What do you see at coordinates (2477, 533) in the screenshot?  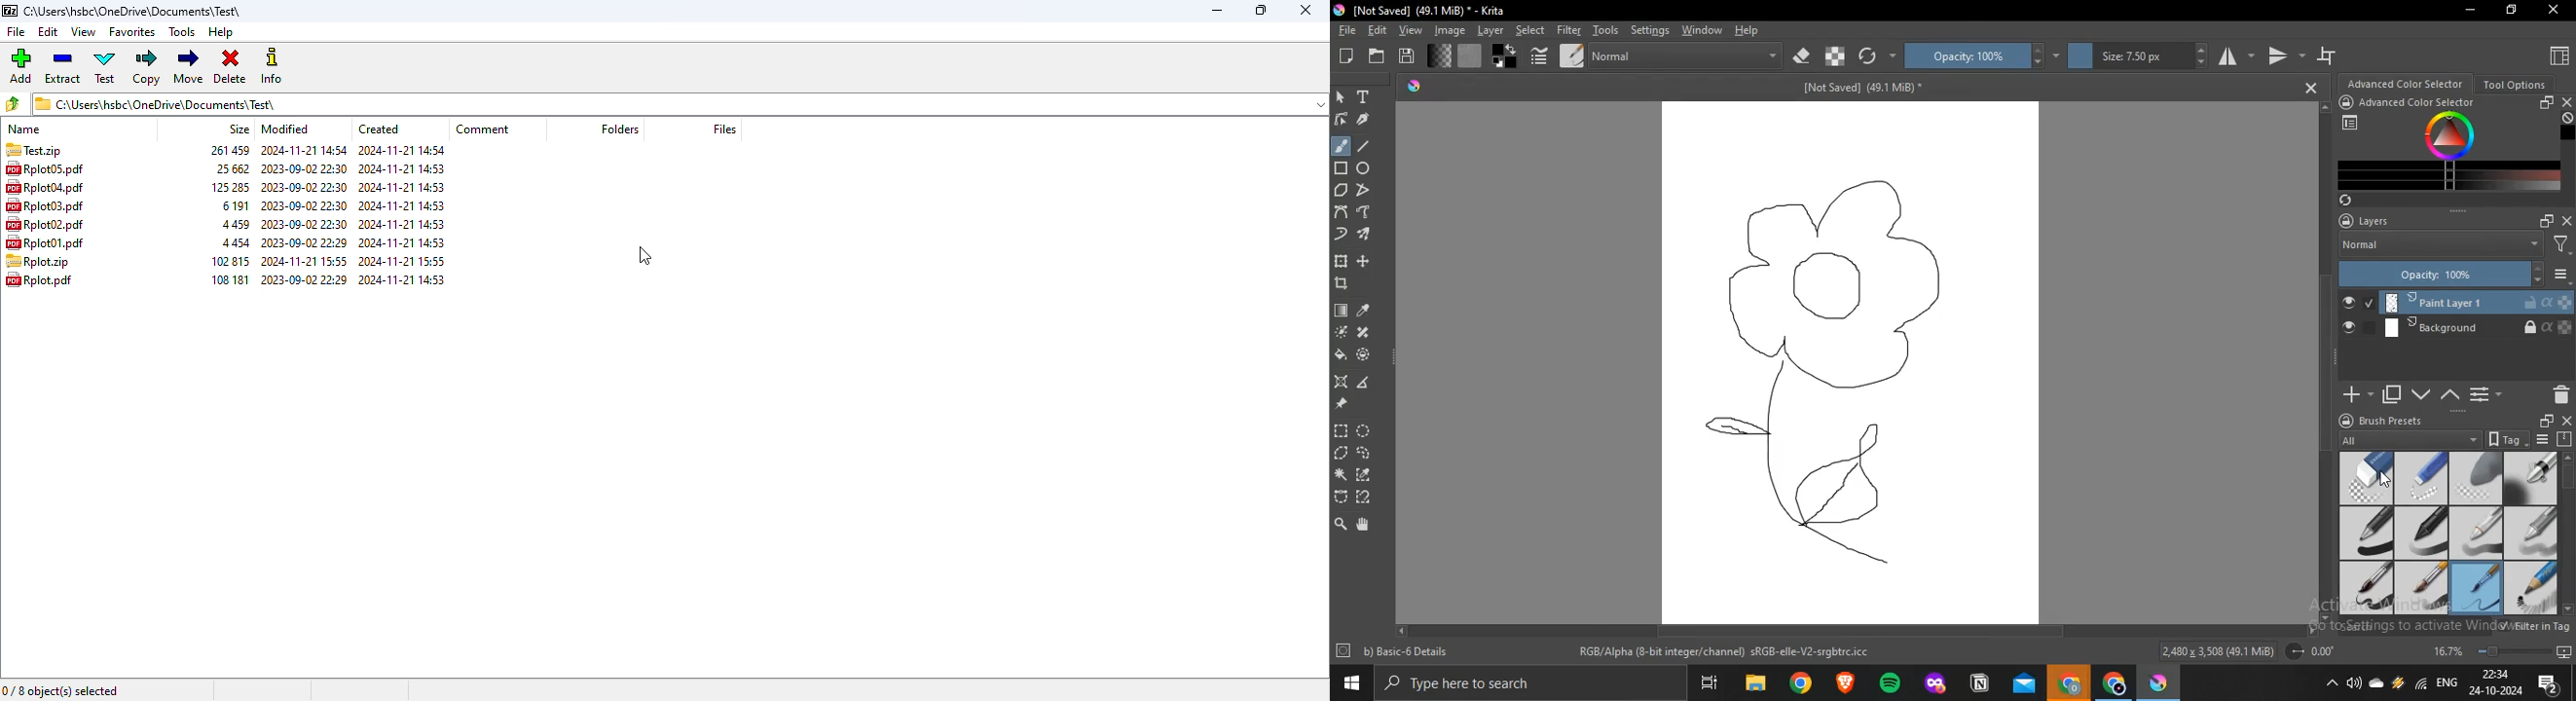 I see `basic 3 flow` at bounding box center [2477, 533].